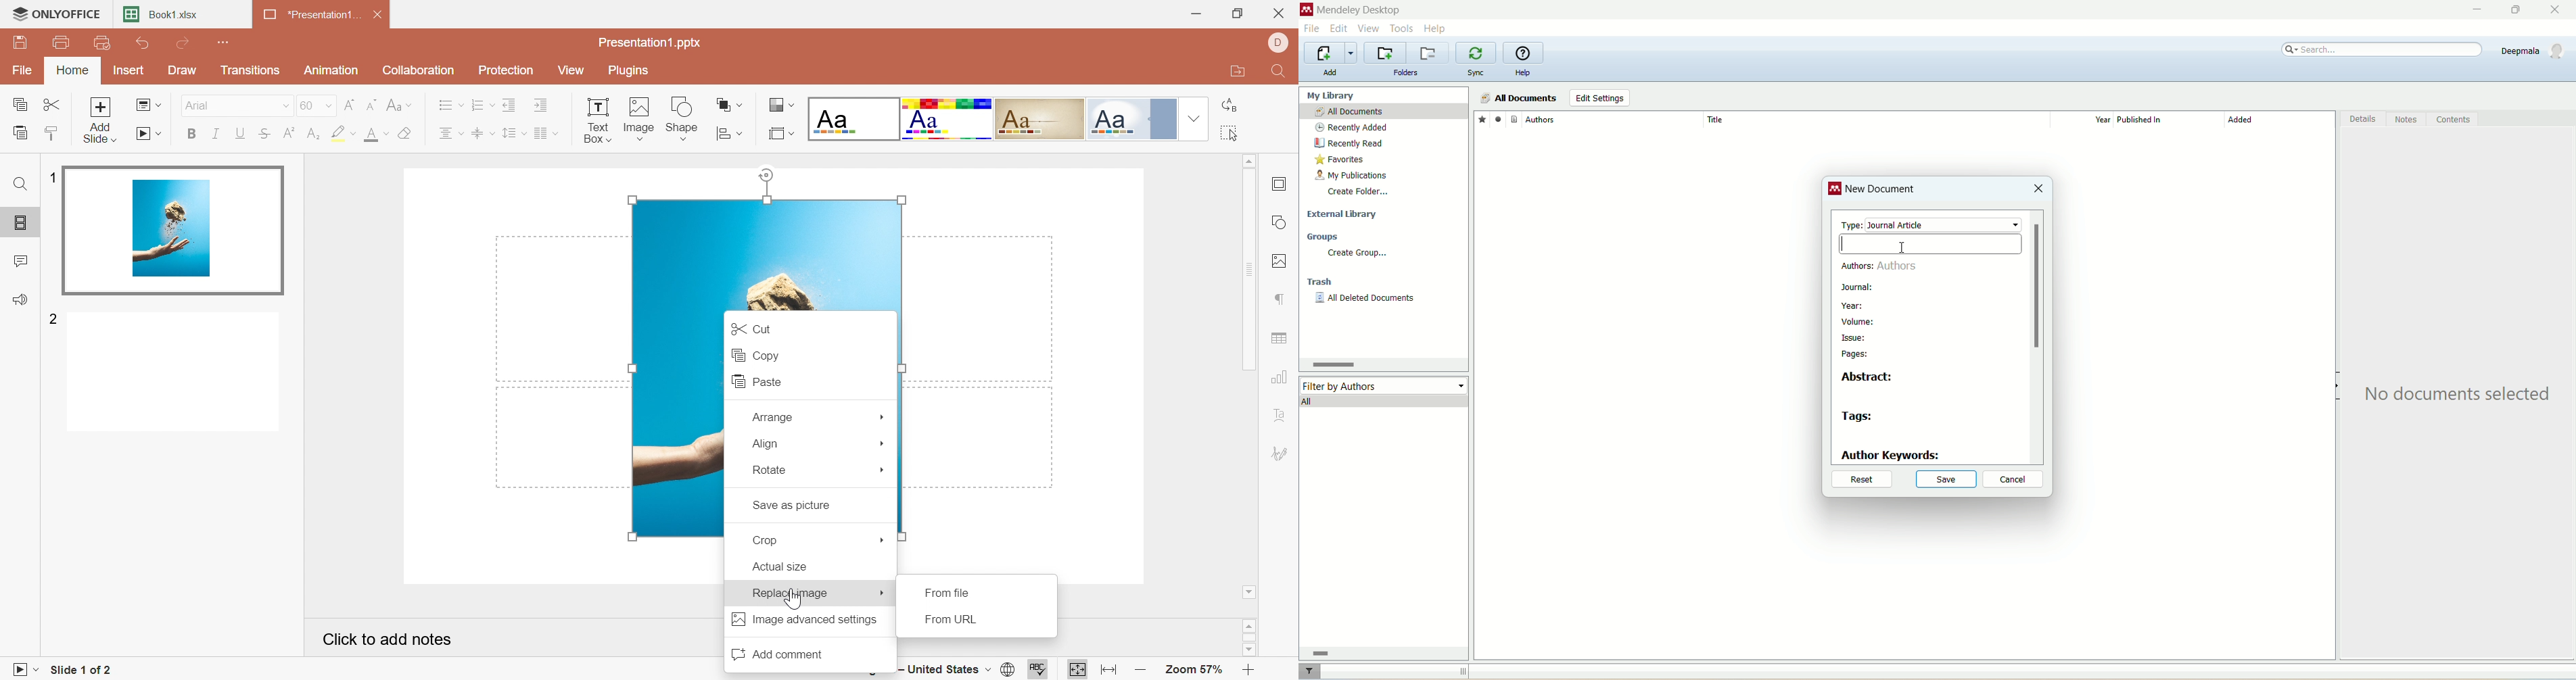 The height and width of the screenshot is (700, 2576). Describe the element at coordinates (74, 71) in the screenshot. I see `Home` at that location.